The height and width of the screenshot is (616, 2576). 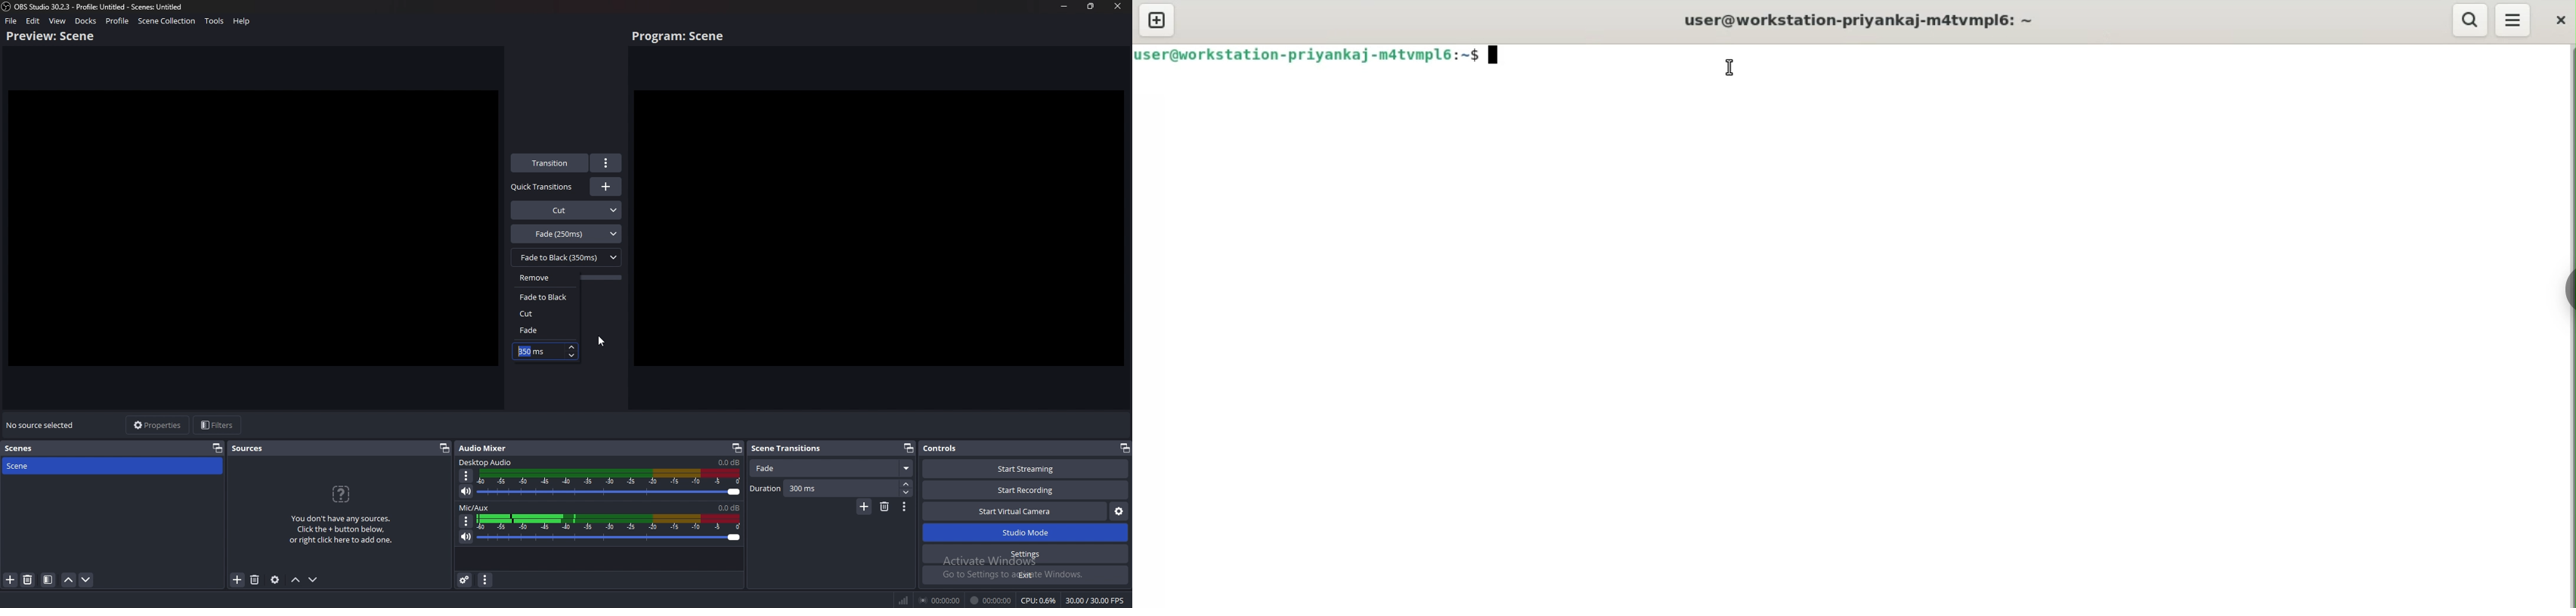 What do you see at coordinates (1124, 447) in the screenshot?
I see `pop out` at bounding box center [1124, 447].